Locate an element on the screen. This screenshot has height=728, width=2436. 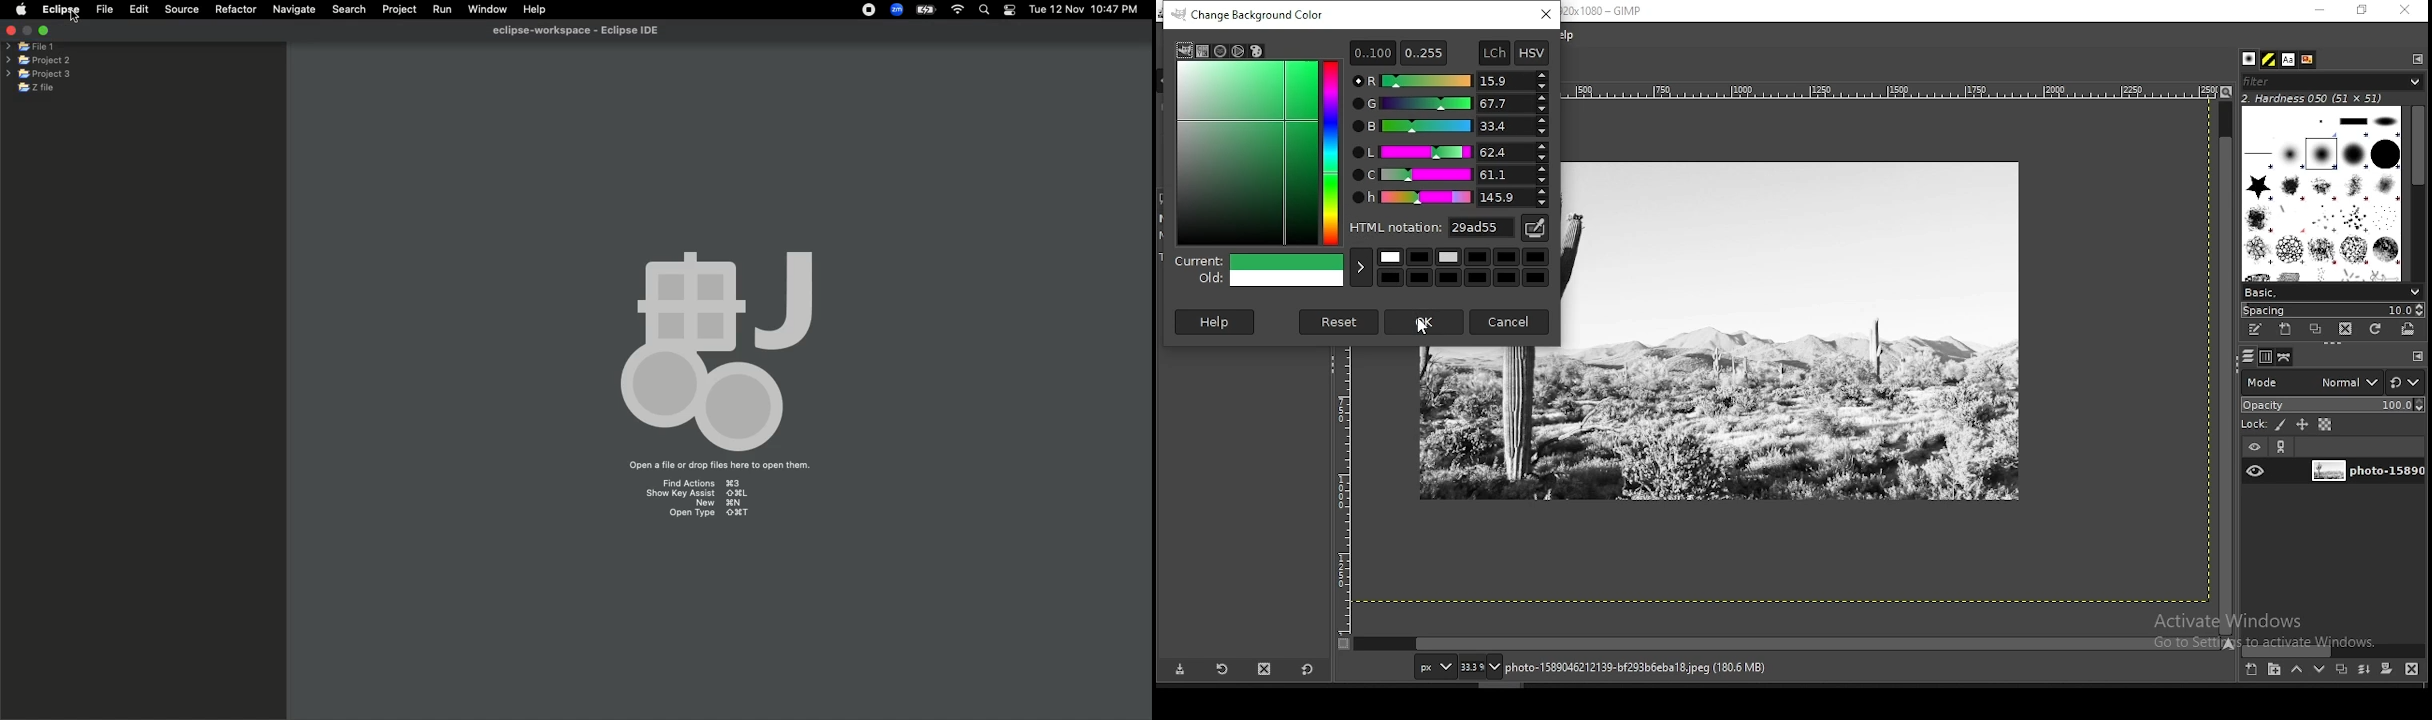
color is located at coordinates (1466, 265).